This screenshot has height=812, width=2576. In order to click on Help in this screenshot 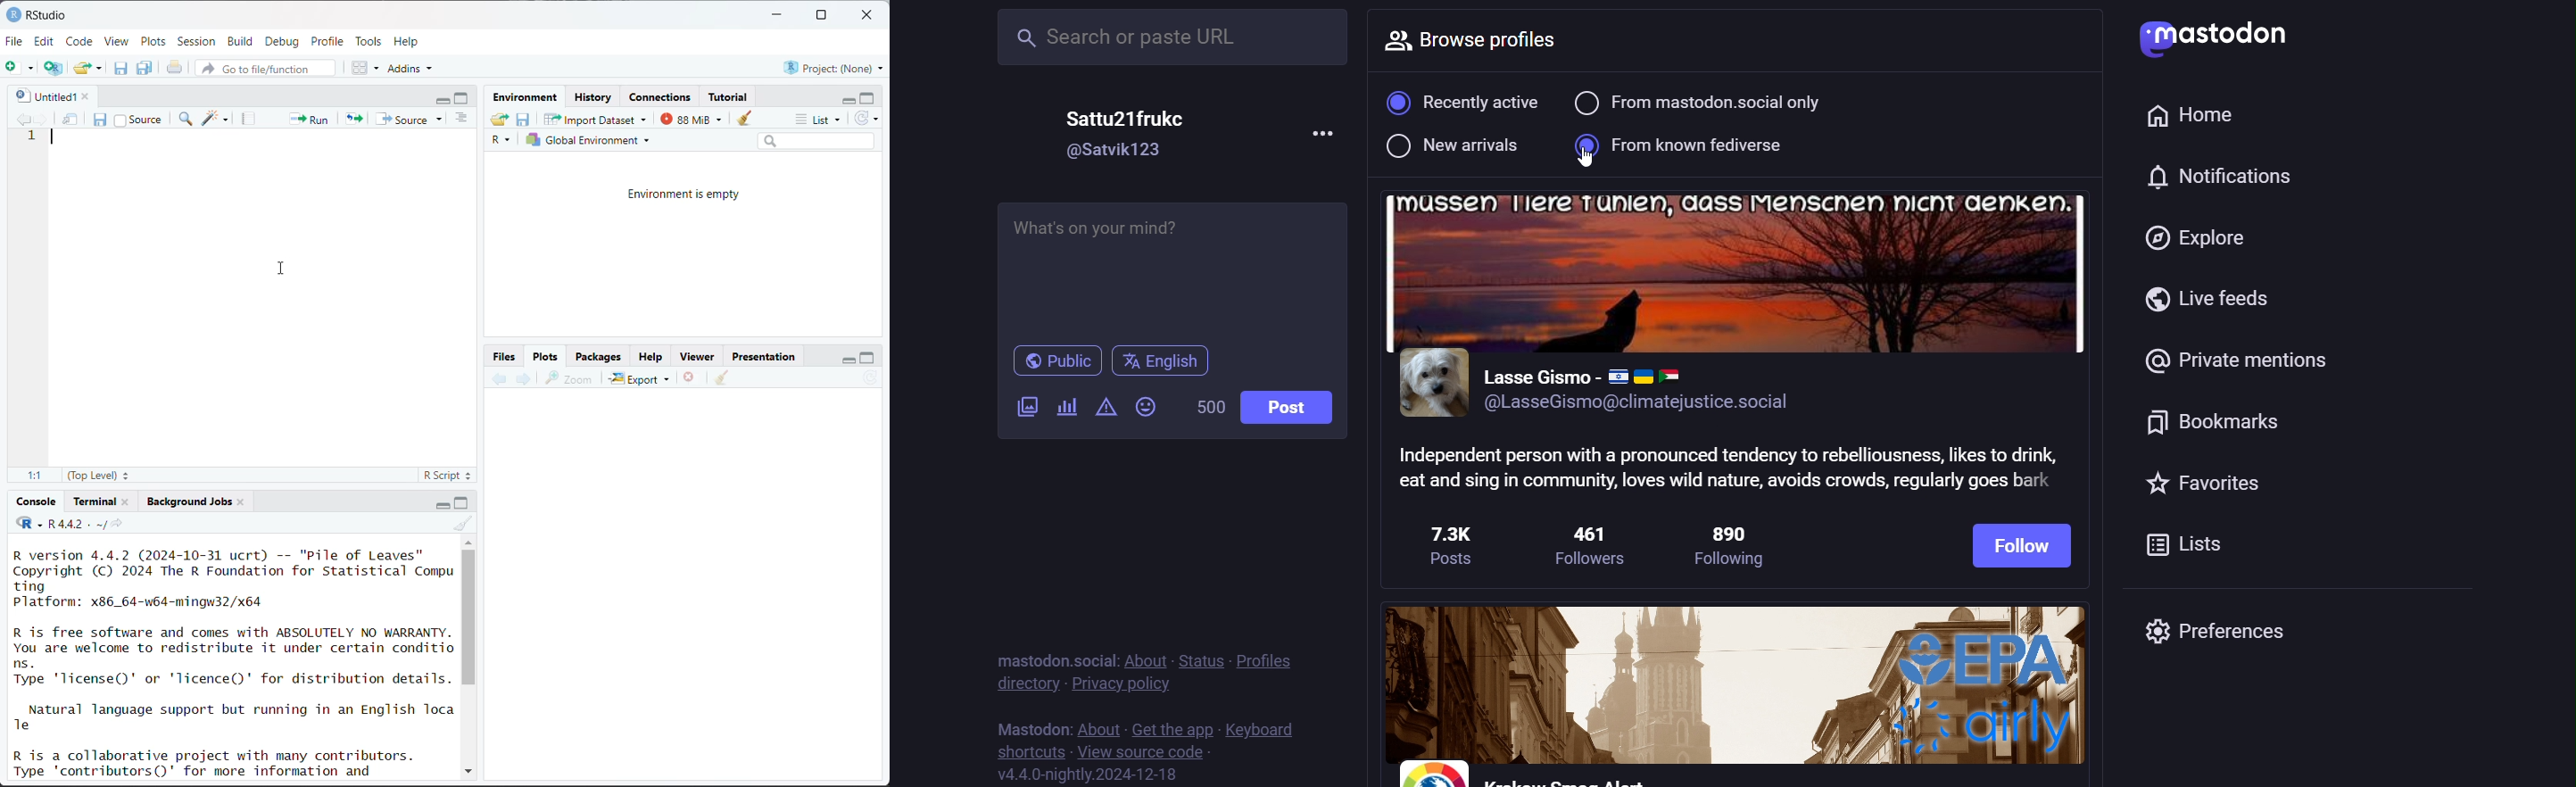, I will do `click(651, 358)`.